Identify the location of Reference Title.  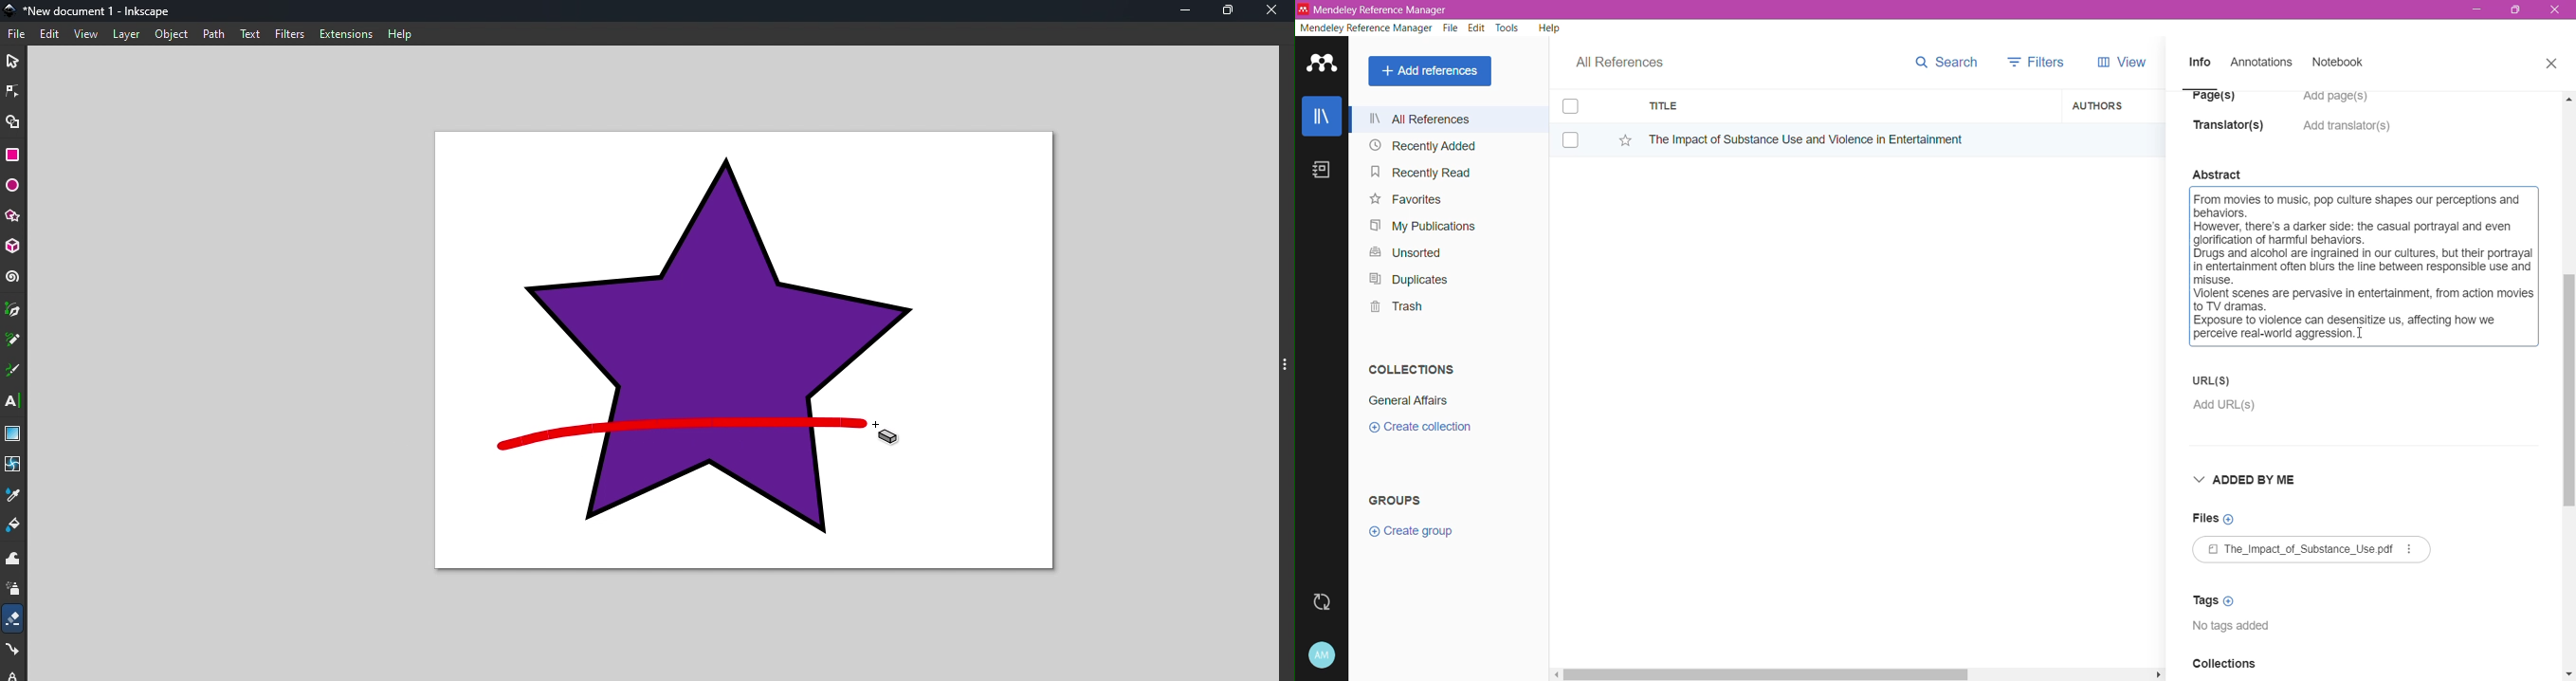
(1848, 139).